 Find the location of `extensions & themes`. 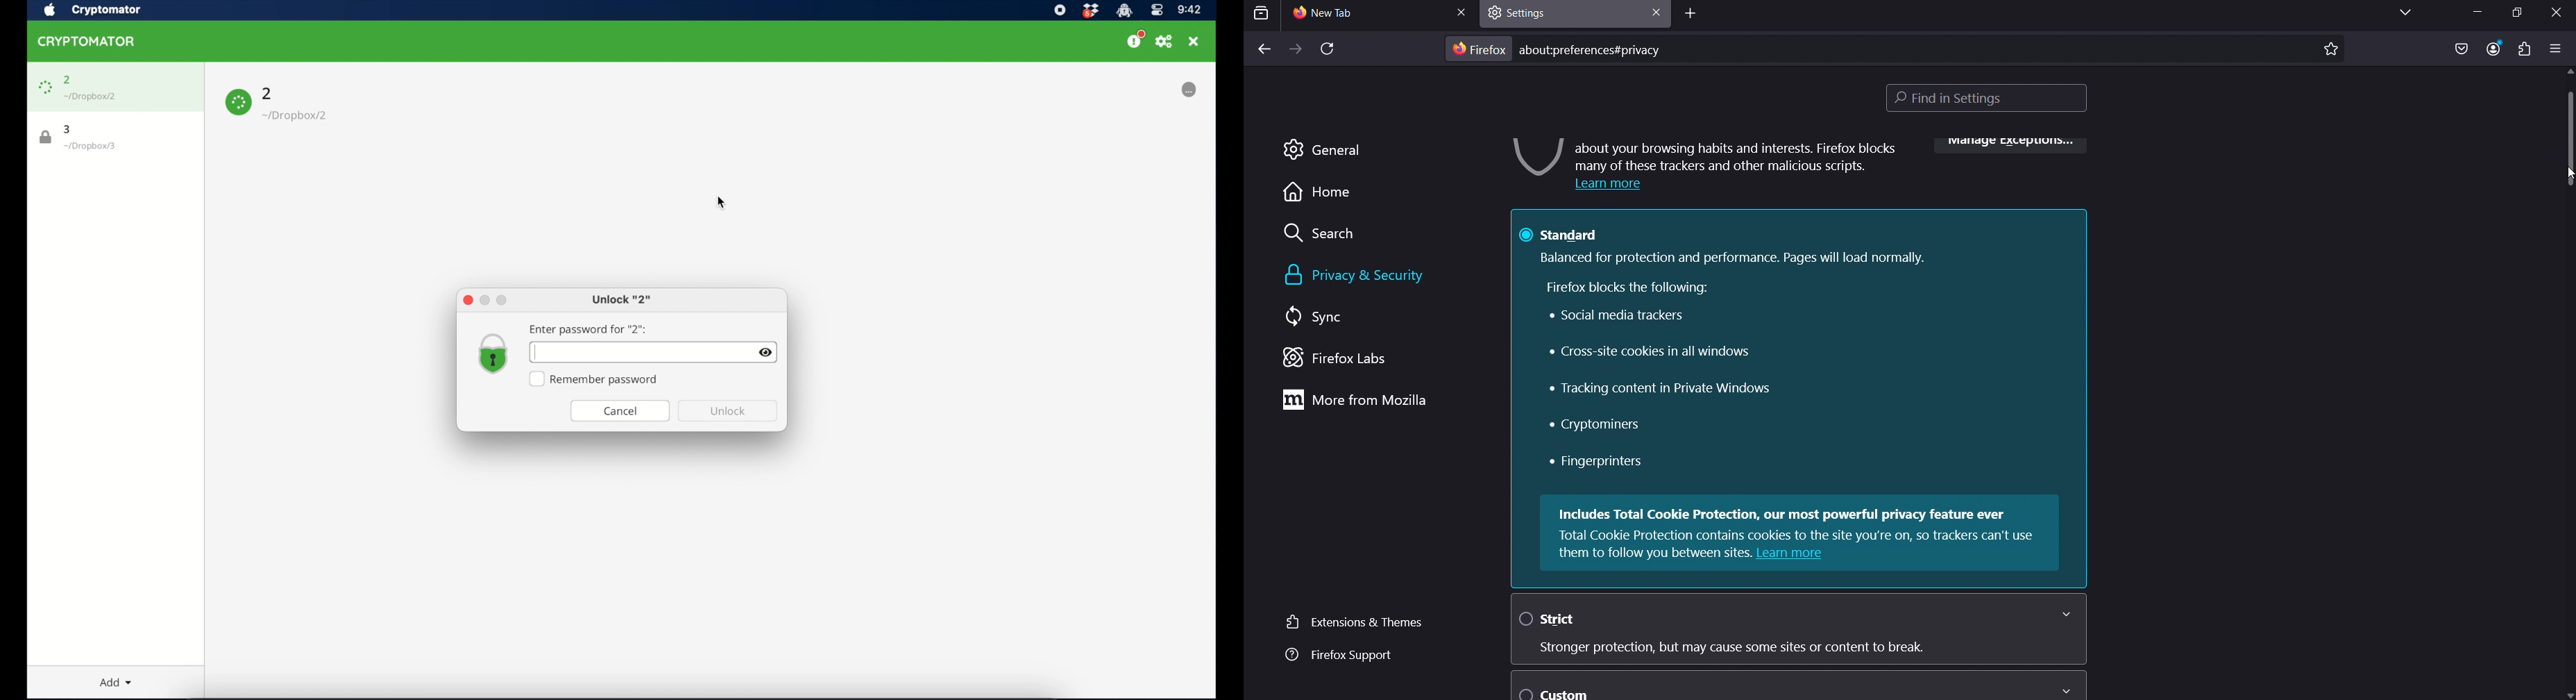

extensions & themes is located at coordinates (1350, 621).